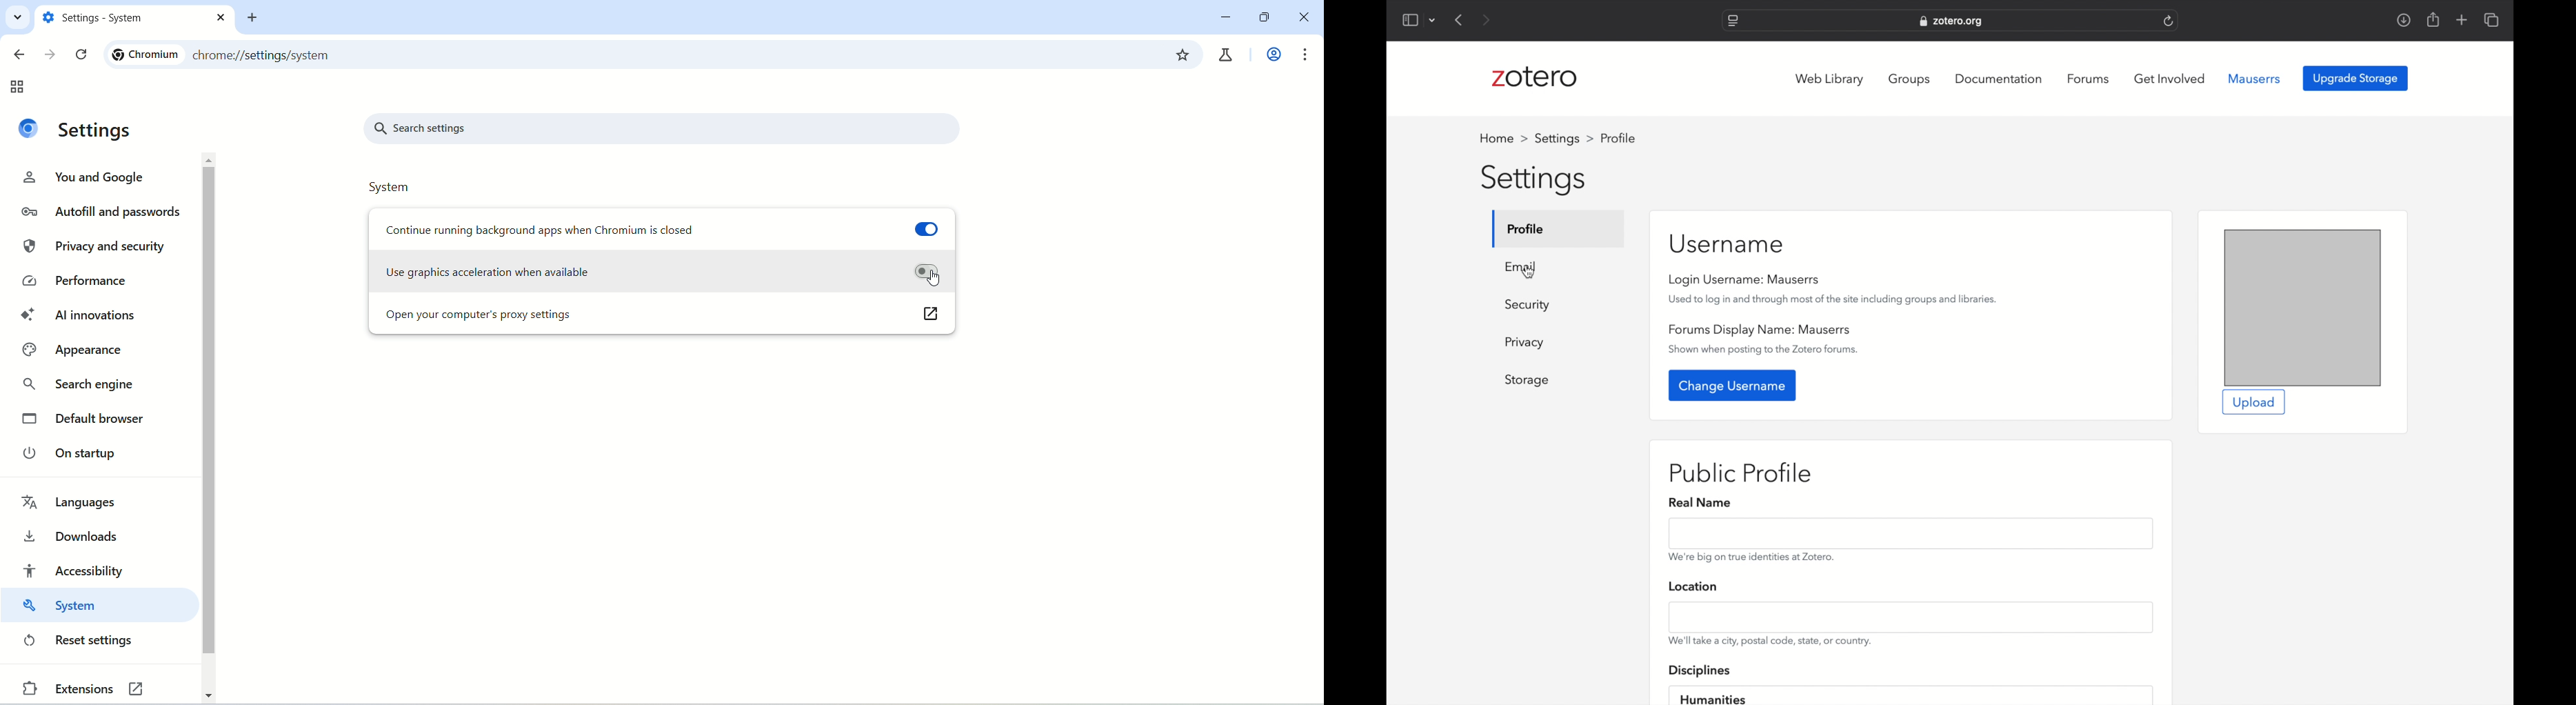 This screenshot has width=2576, height=728. Describe the element at coordinates (1409, 20) in the screenshot. I see `show sidebar` at that location.